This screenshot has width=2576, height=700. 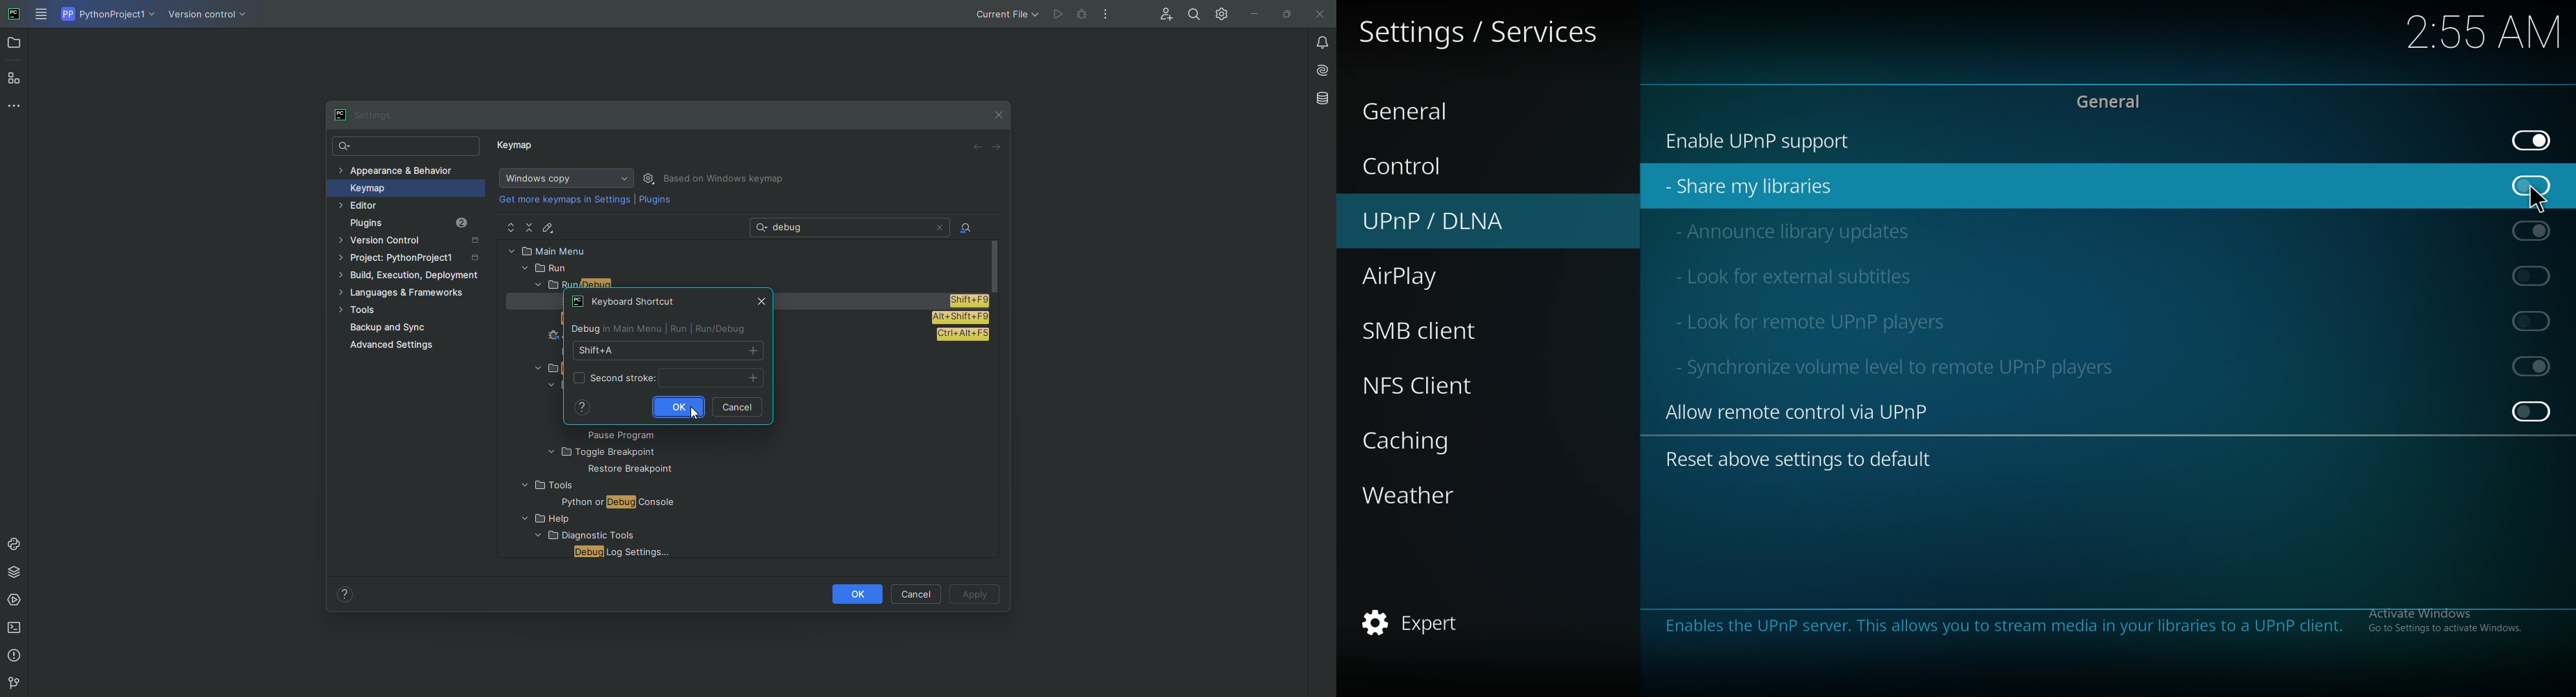 I want to click on Search: debug, so click(x=851, y=227).